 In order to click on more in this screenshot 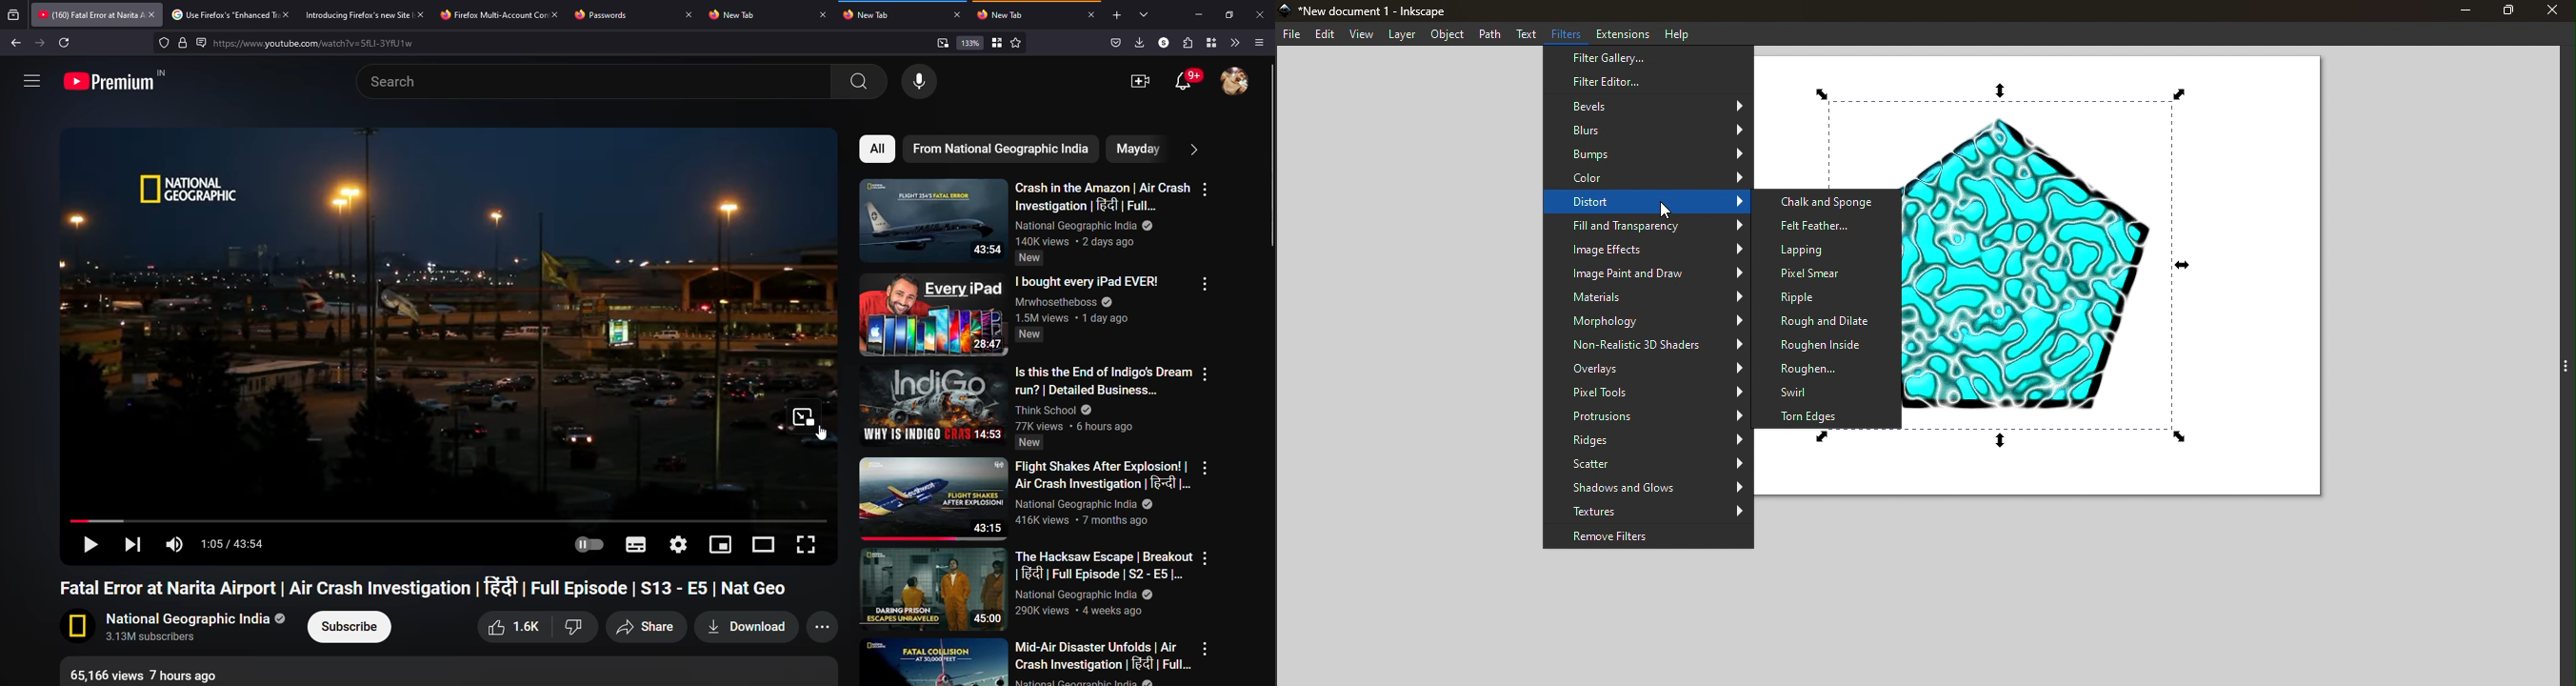, I will do `click(826, 628)`.